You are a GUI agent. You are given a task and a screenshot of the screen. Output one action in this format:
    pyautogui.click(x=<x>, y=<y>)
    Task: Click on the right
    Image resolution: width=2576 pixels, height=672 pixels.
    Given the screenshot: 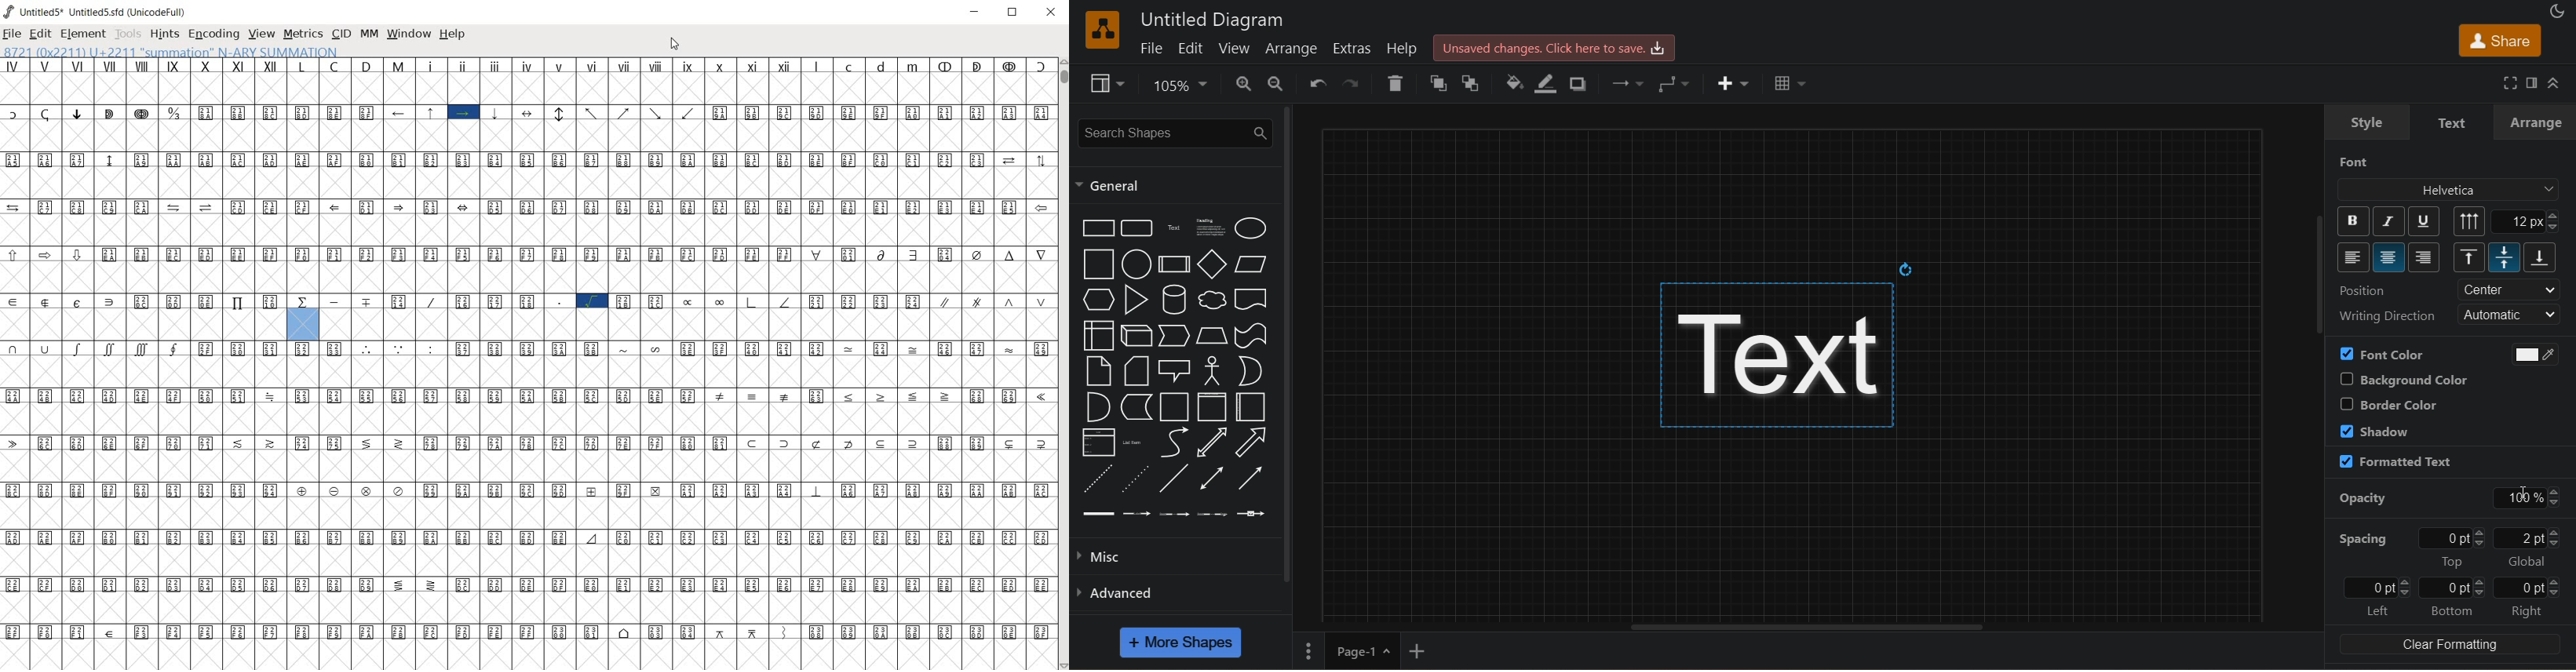 What is the action you would take?
    pyautogui.click(x=2528, y=612)
    